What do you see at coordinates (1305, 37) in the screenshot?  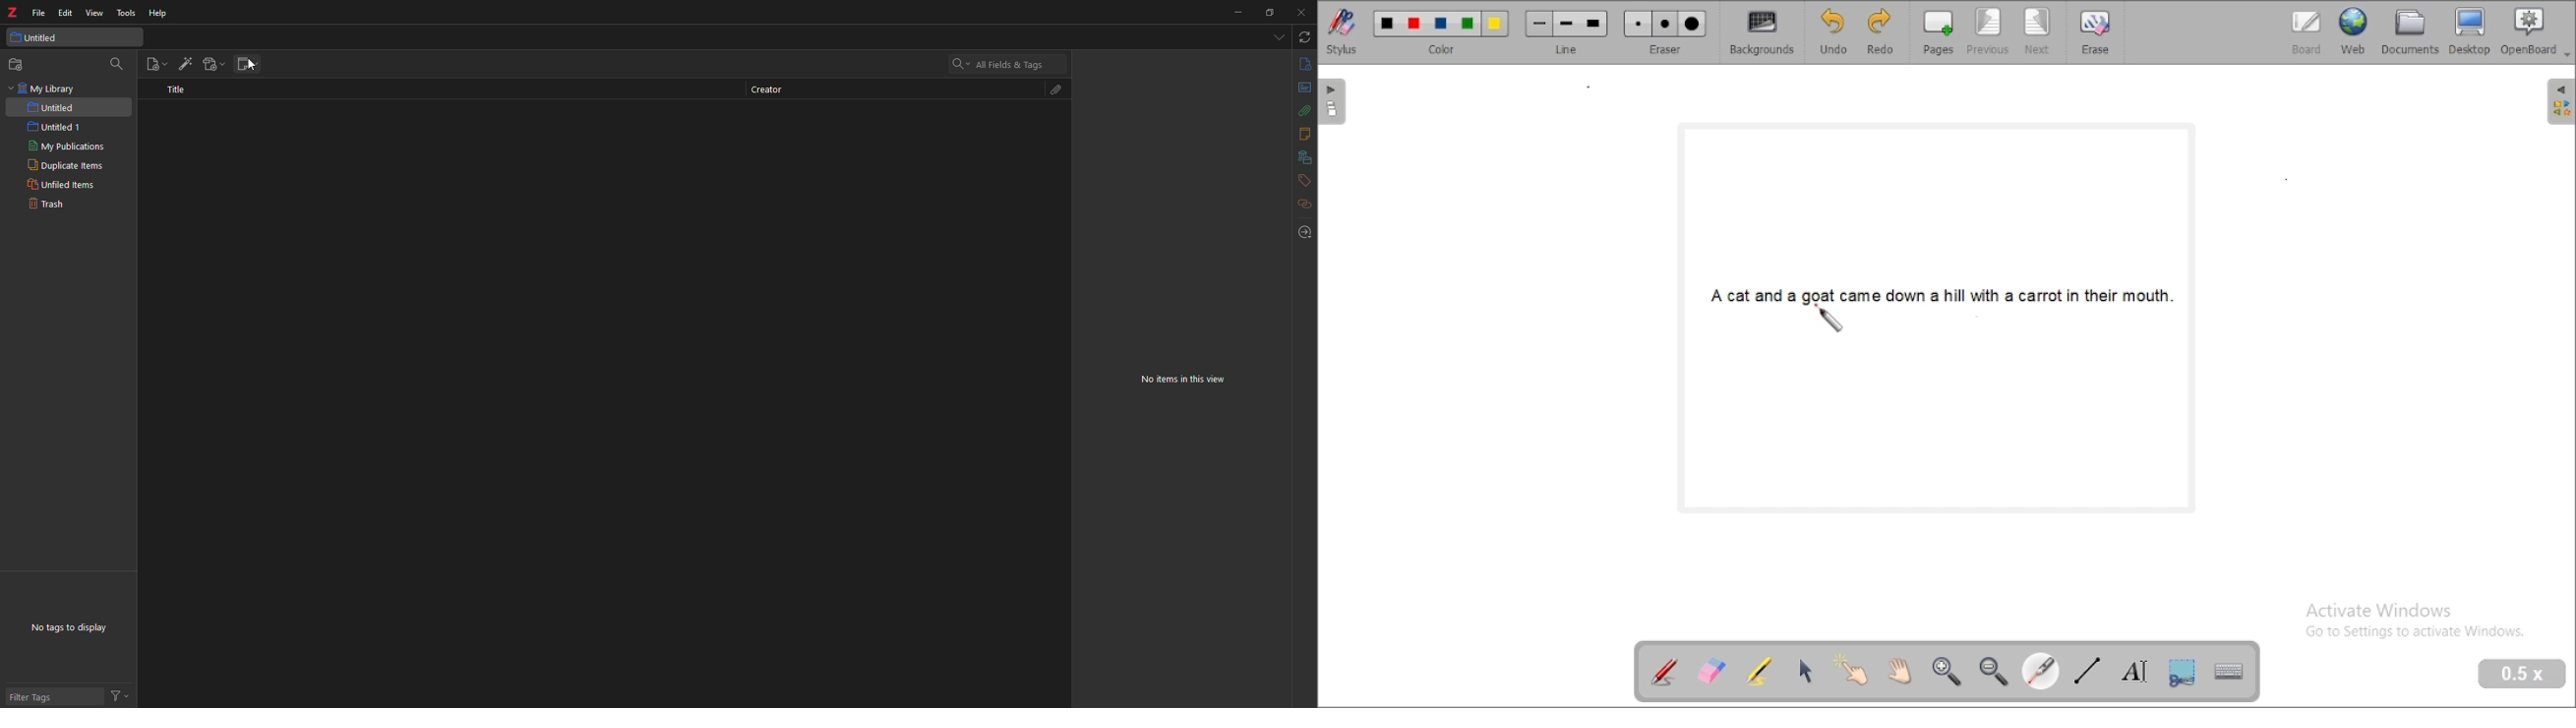 I see `sync` at bounding box center [1305, 37].